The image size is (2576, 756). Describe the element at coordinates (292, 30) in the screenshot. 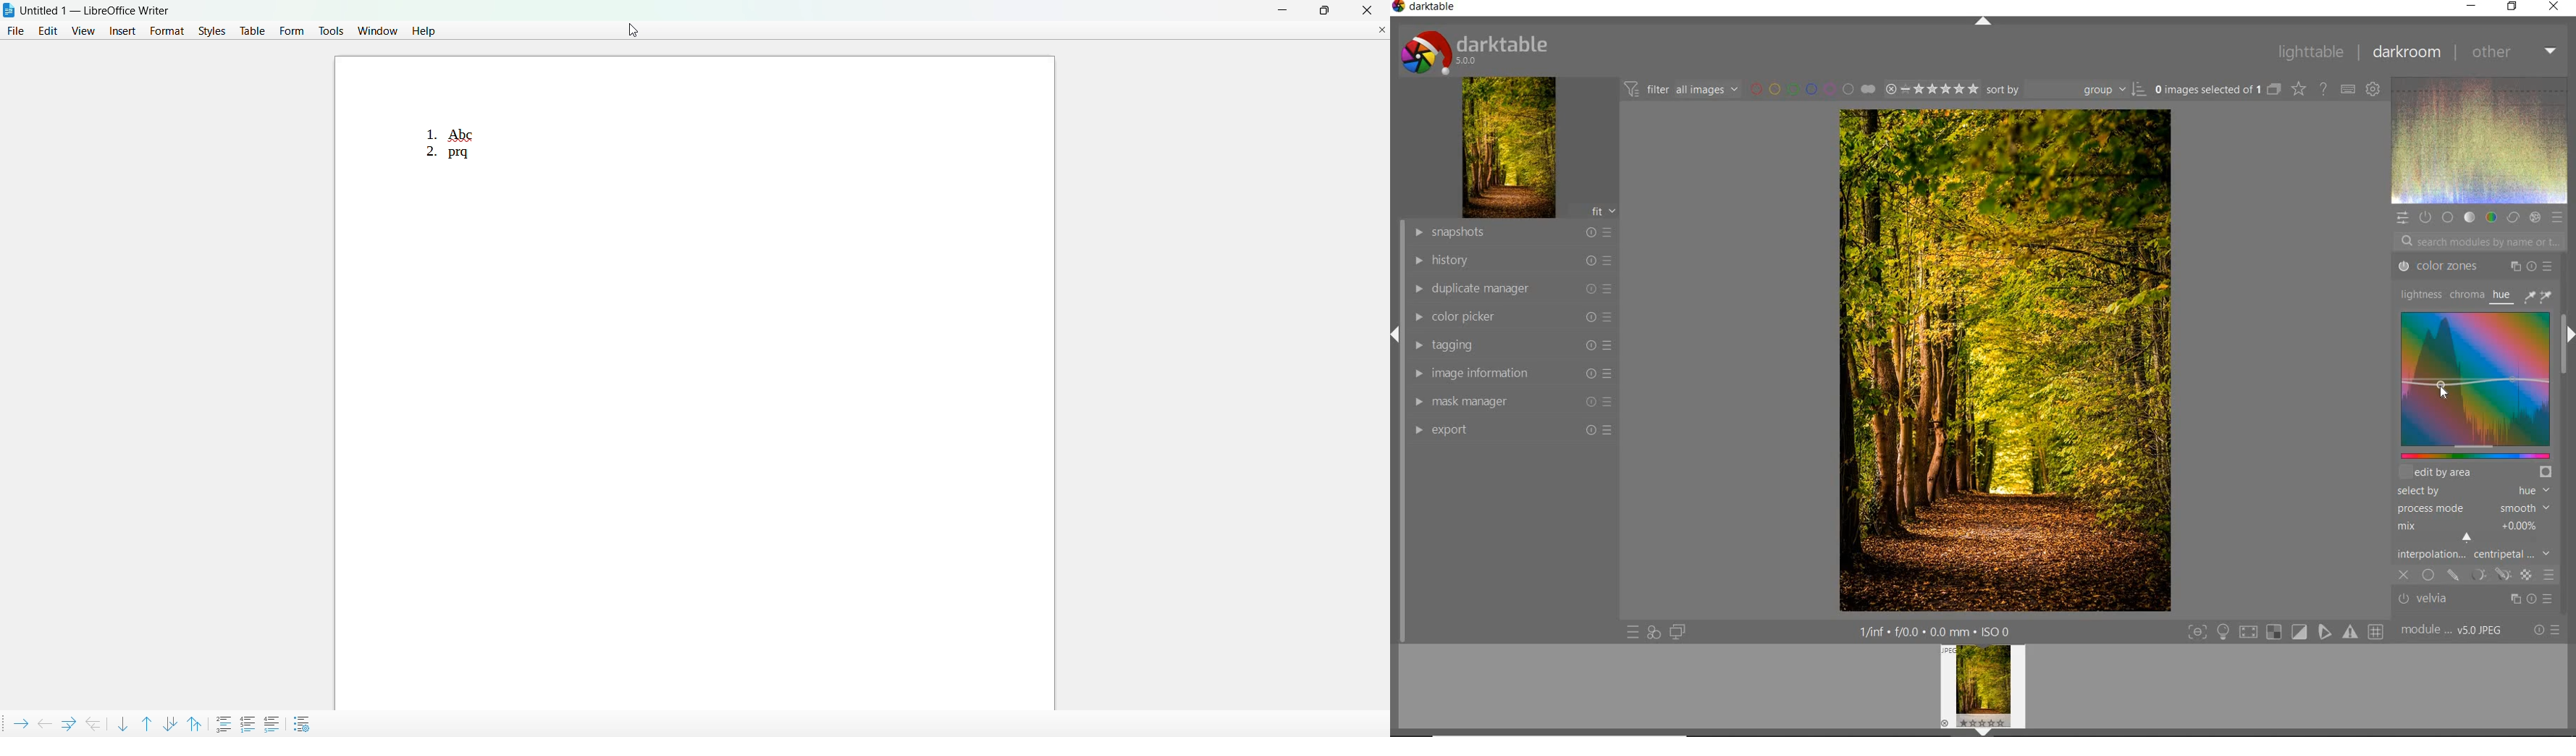

I see `form` at that location.